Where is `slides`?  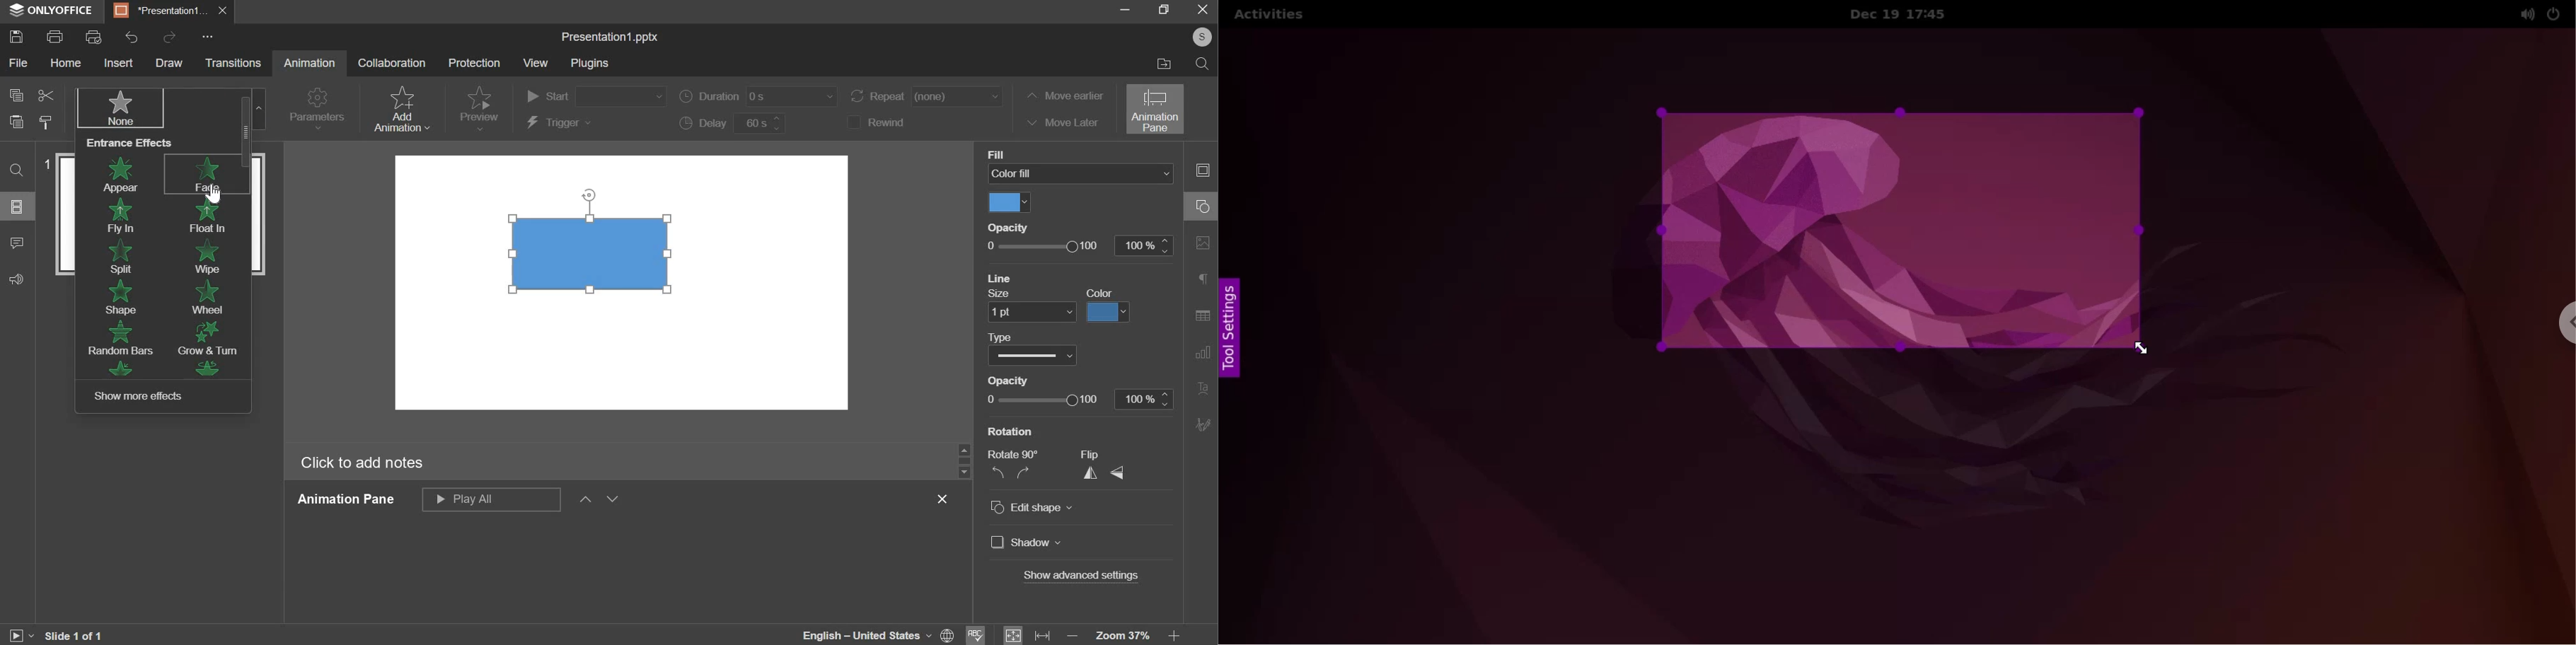 slides is located at coordinates (18, 207).